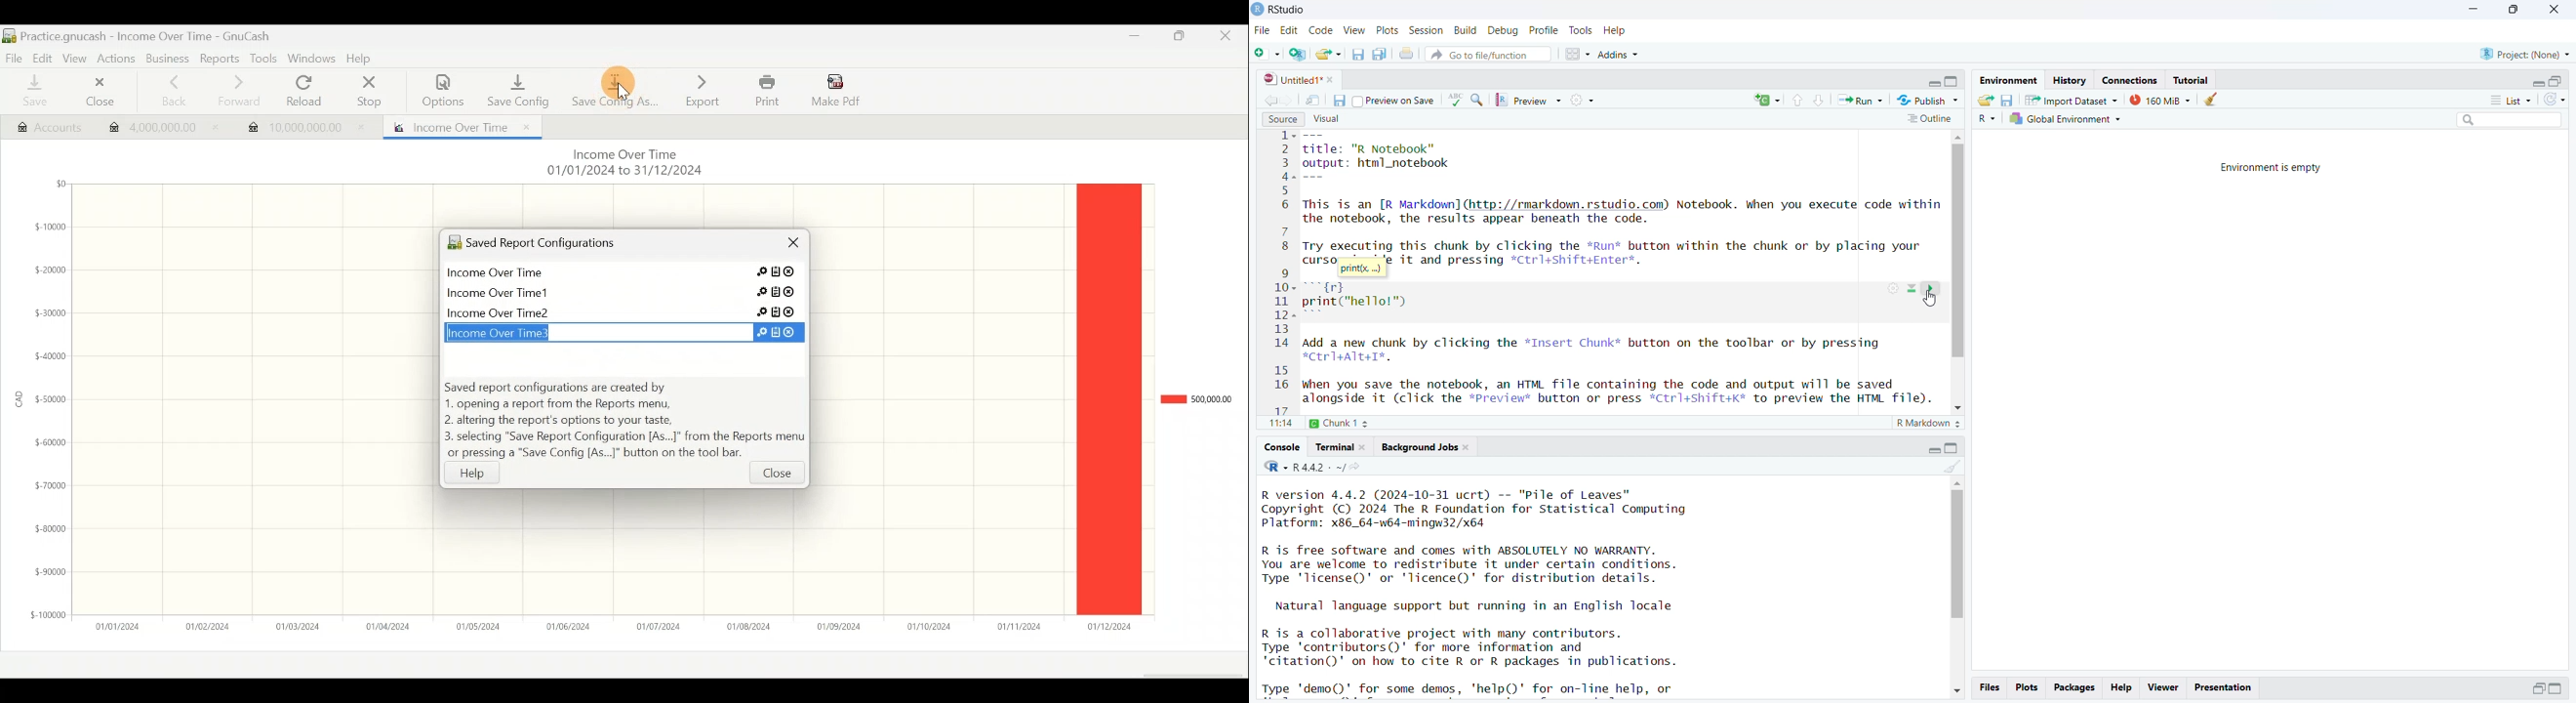 This screenshot has width=2576, height=728. What do you see at coordinates (1380, 54) in the screenshot?
I see `save all open documents` at bounding box center [1380, 54].